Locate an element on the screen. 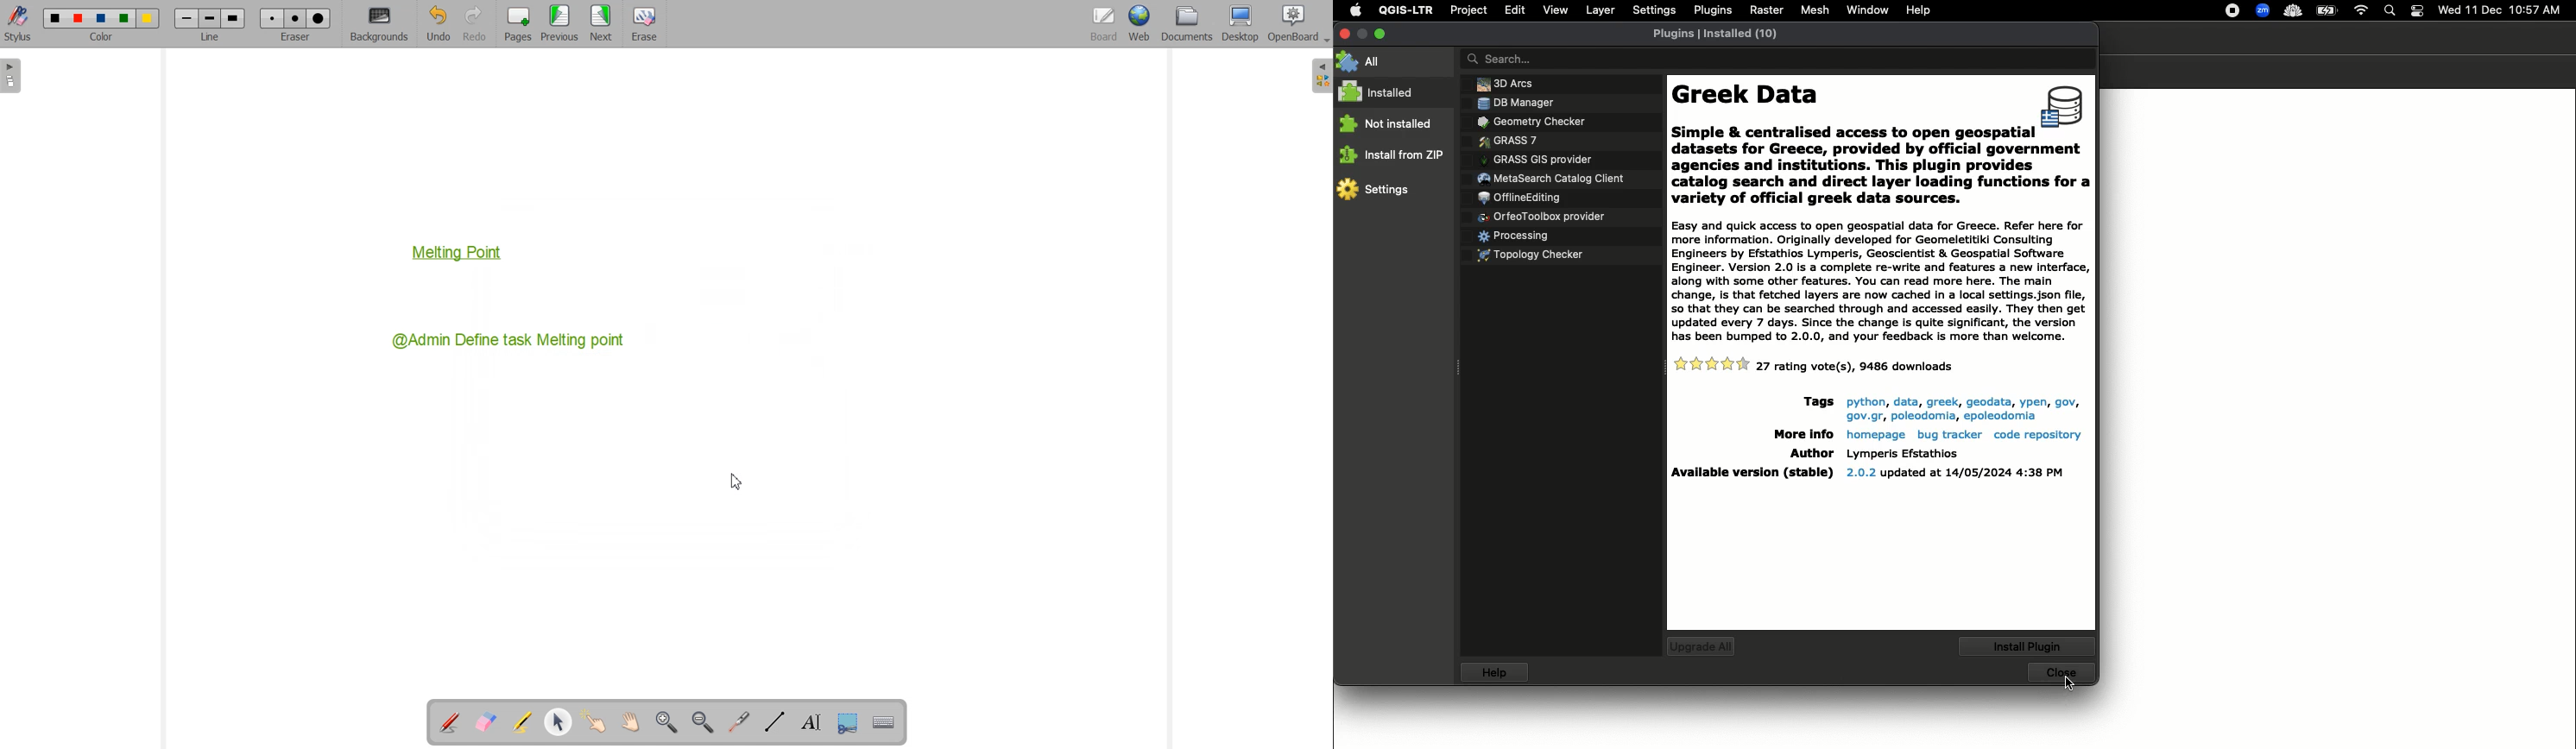  Zoom Out is located at coordinates (702, 722).